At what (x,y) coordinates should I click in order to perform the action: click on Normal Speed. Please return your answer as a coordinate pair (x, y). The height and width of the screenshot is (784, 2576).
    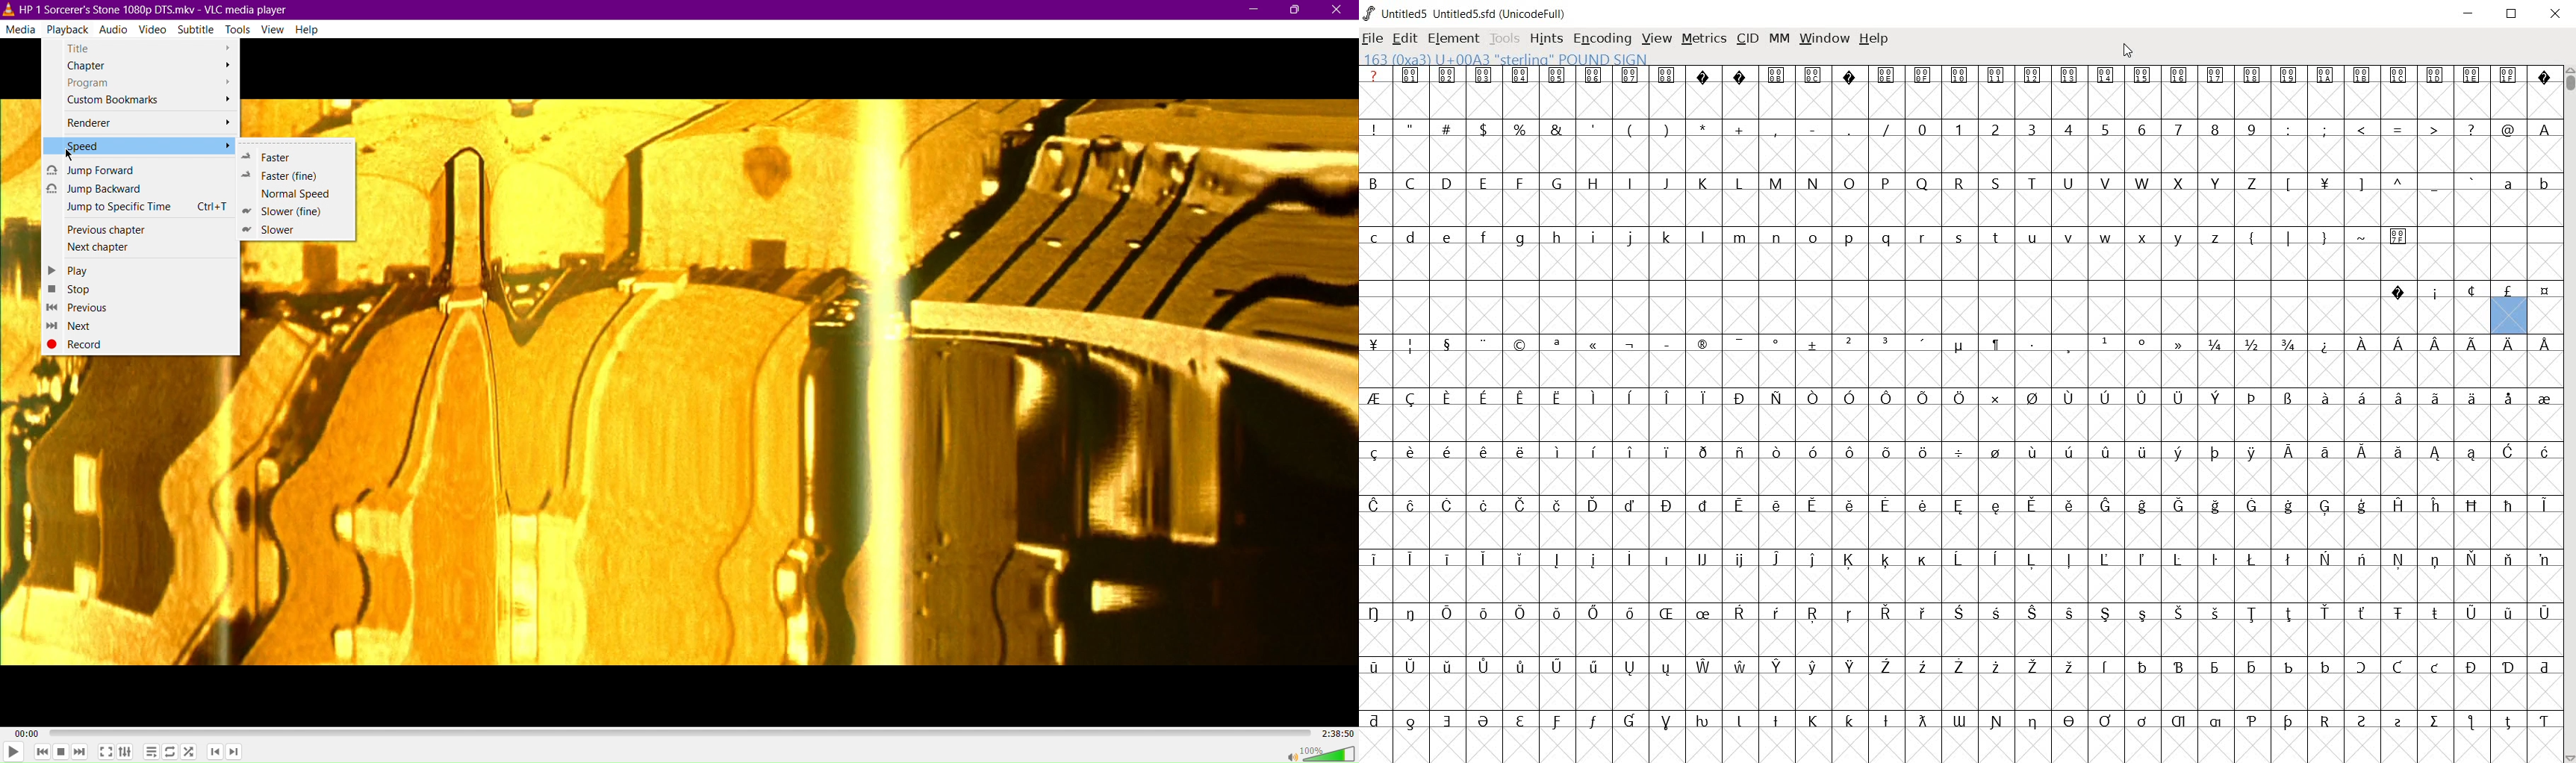
    Looking at the image, I should click on (290, 193).